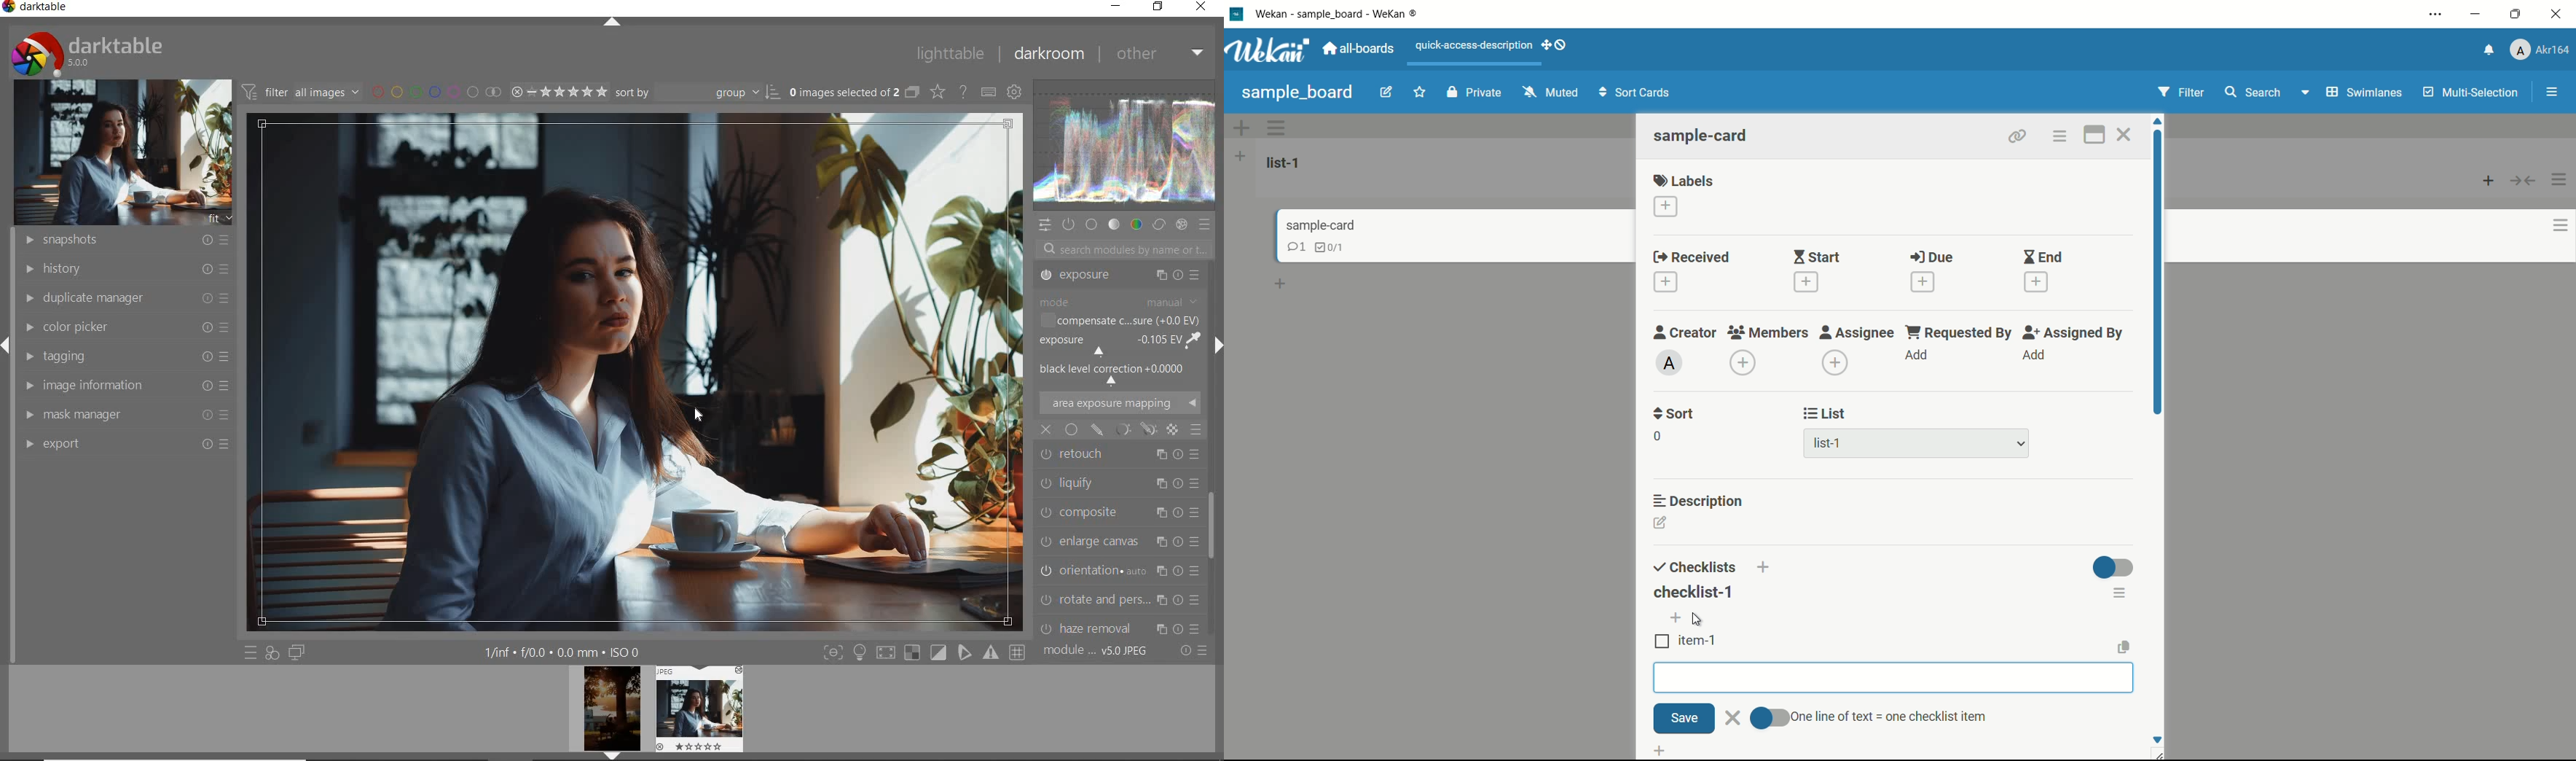  I want to click on app name, so click(1339, 15).